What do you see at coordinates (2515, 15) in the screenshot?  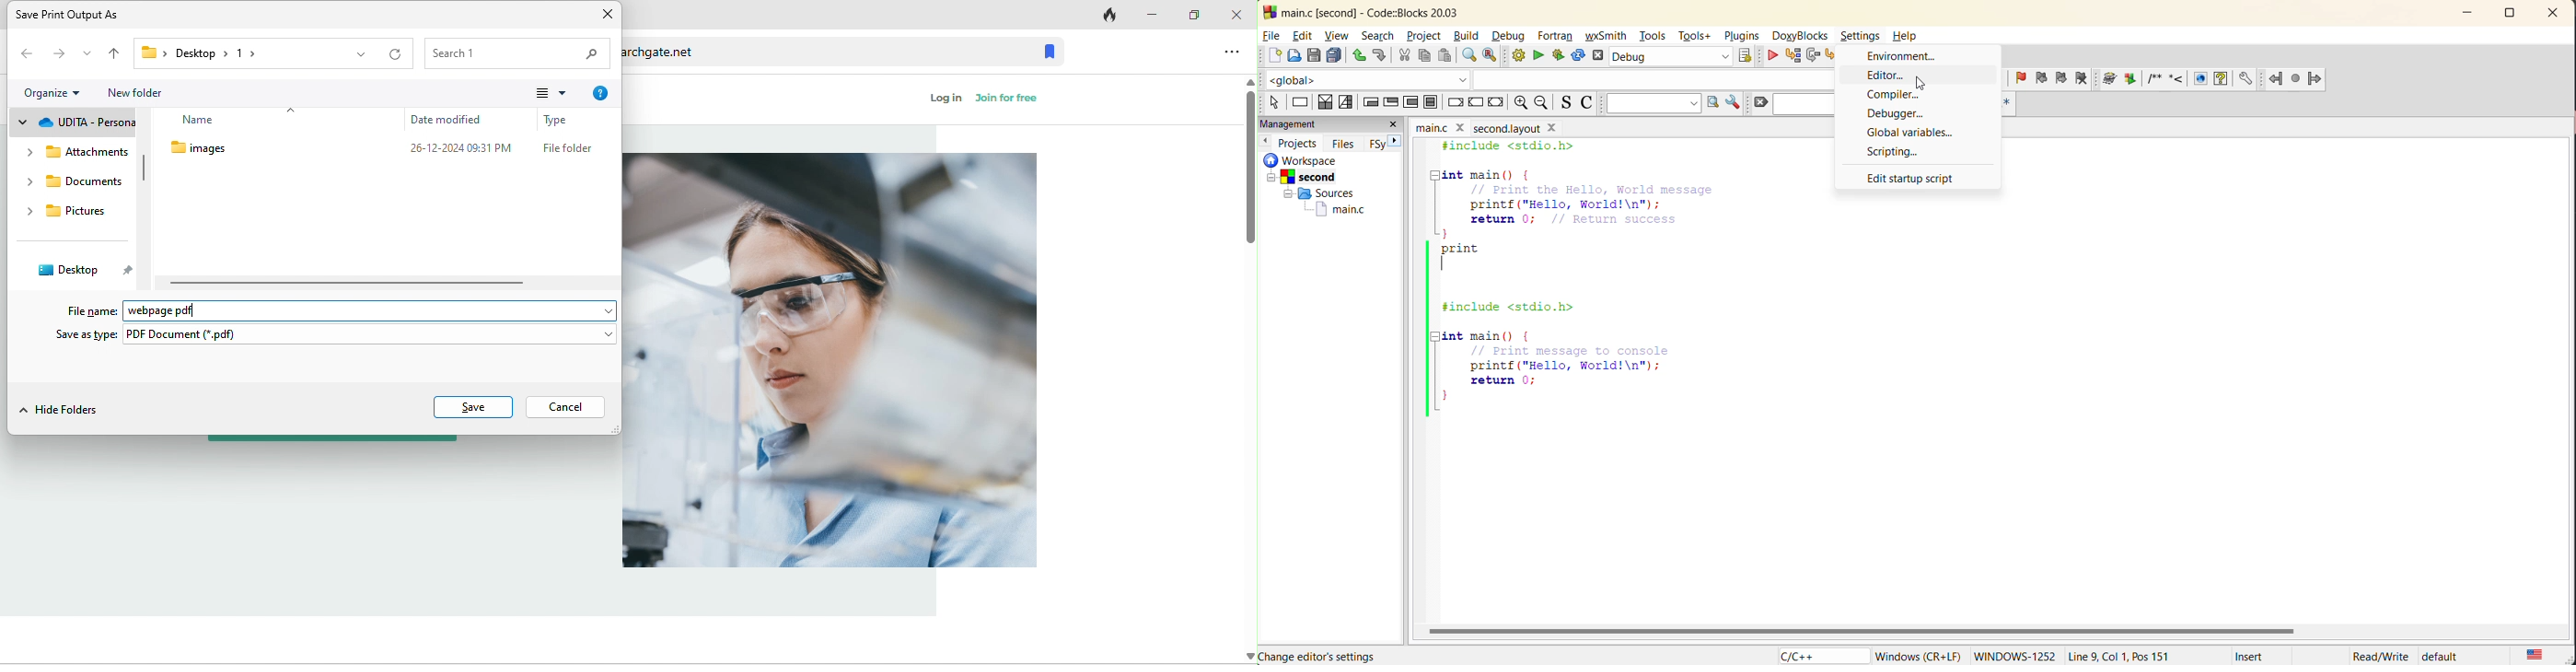 I see `maximize` at bounding box center [2515, 15].